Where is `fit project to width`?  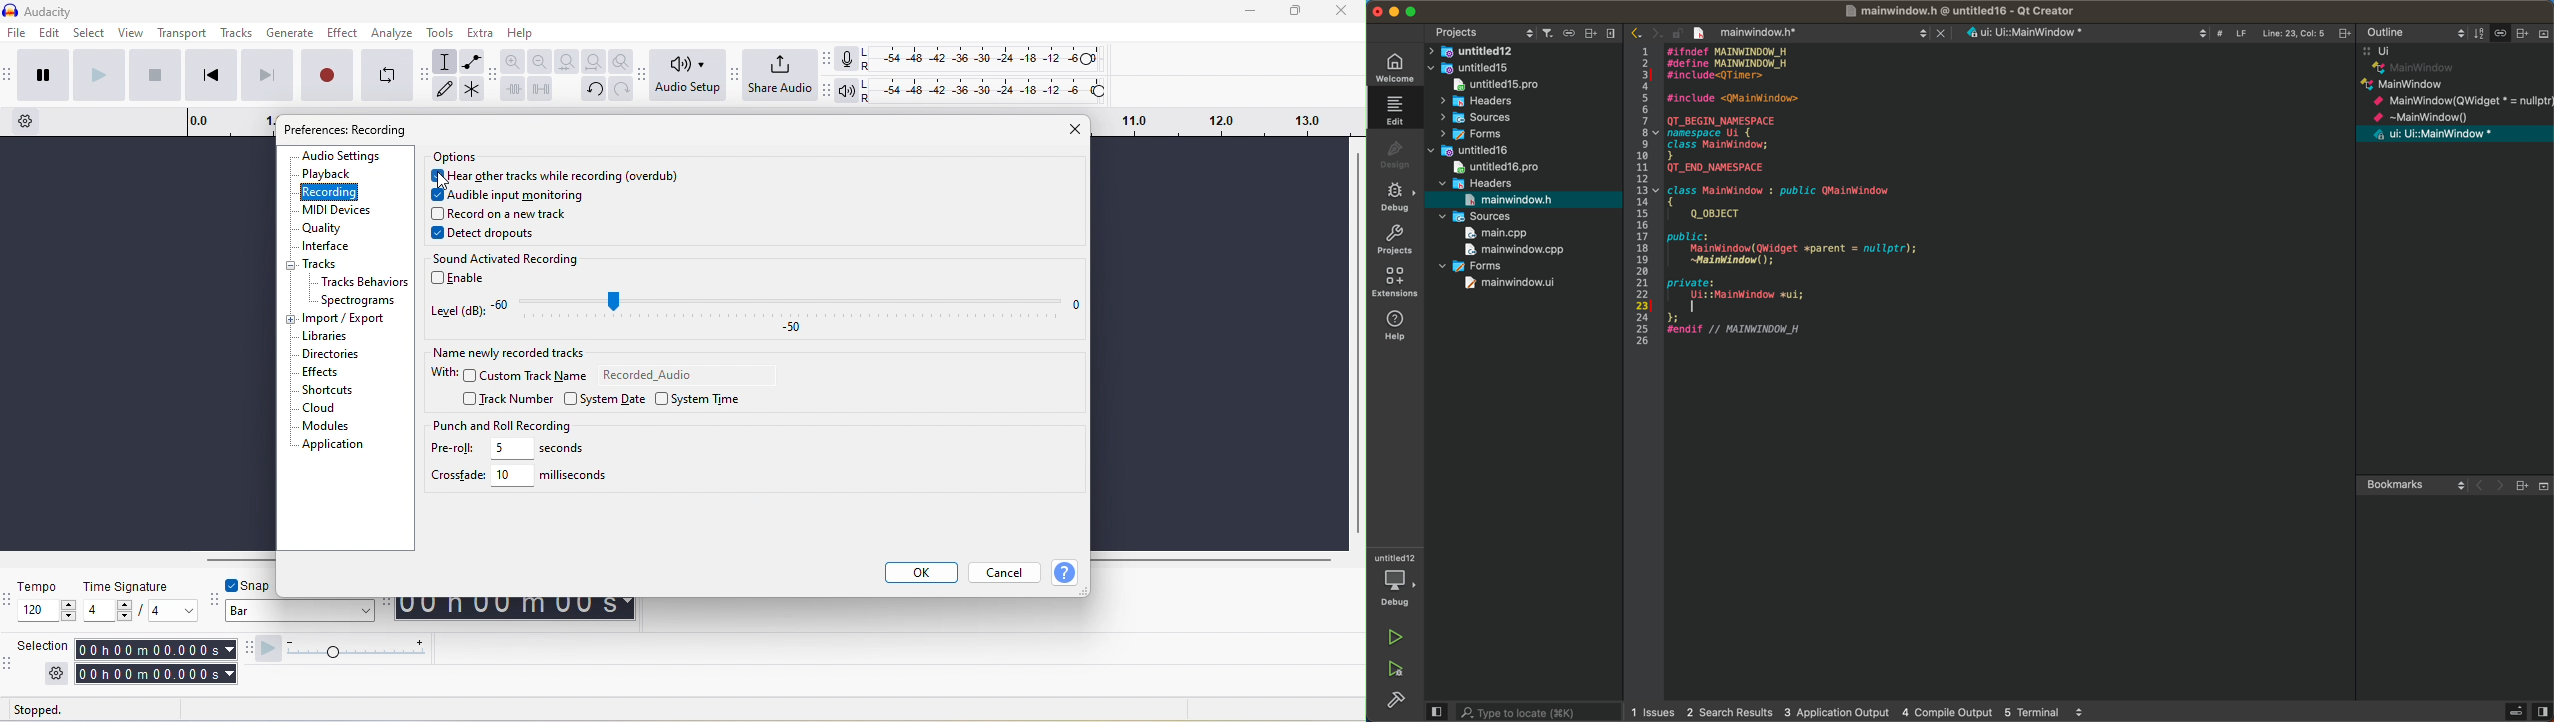
fit project to width is located at coordinates (595, 61).